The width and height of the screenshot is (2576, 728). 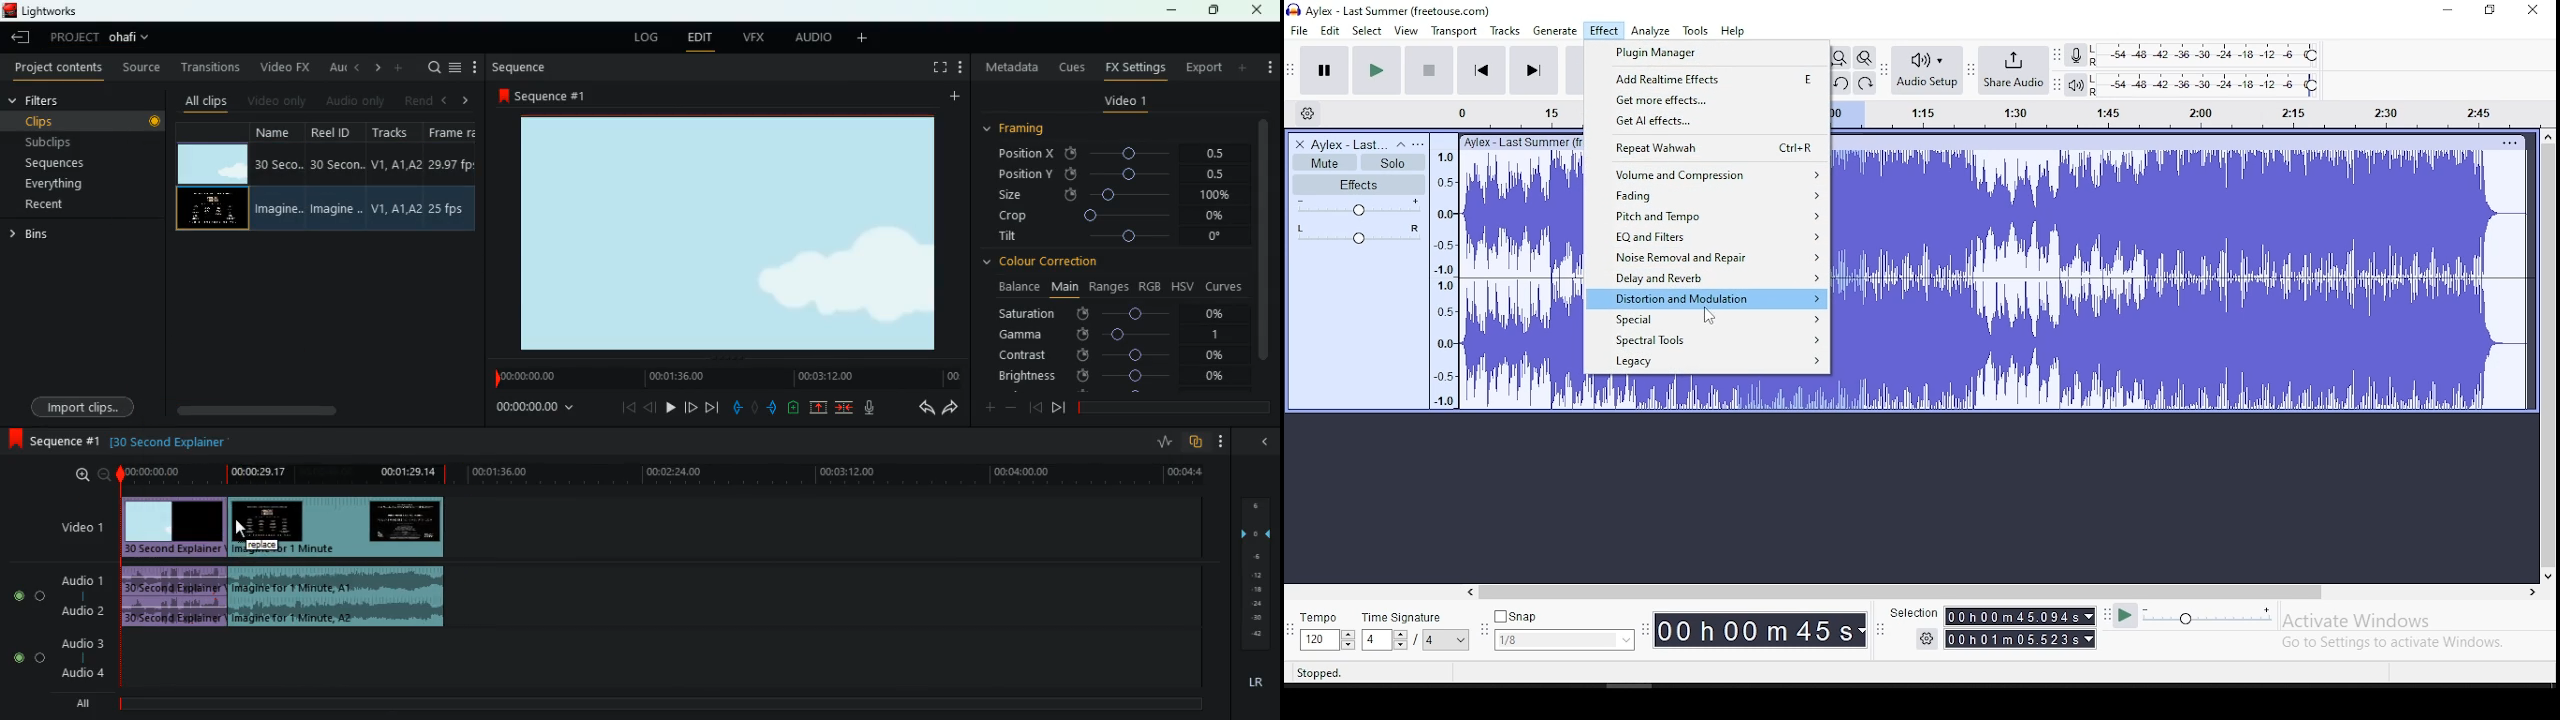 I want to click on spectral tools, so click(x=1706, y=341).